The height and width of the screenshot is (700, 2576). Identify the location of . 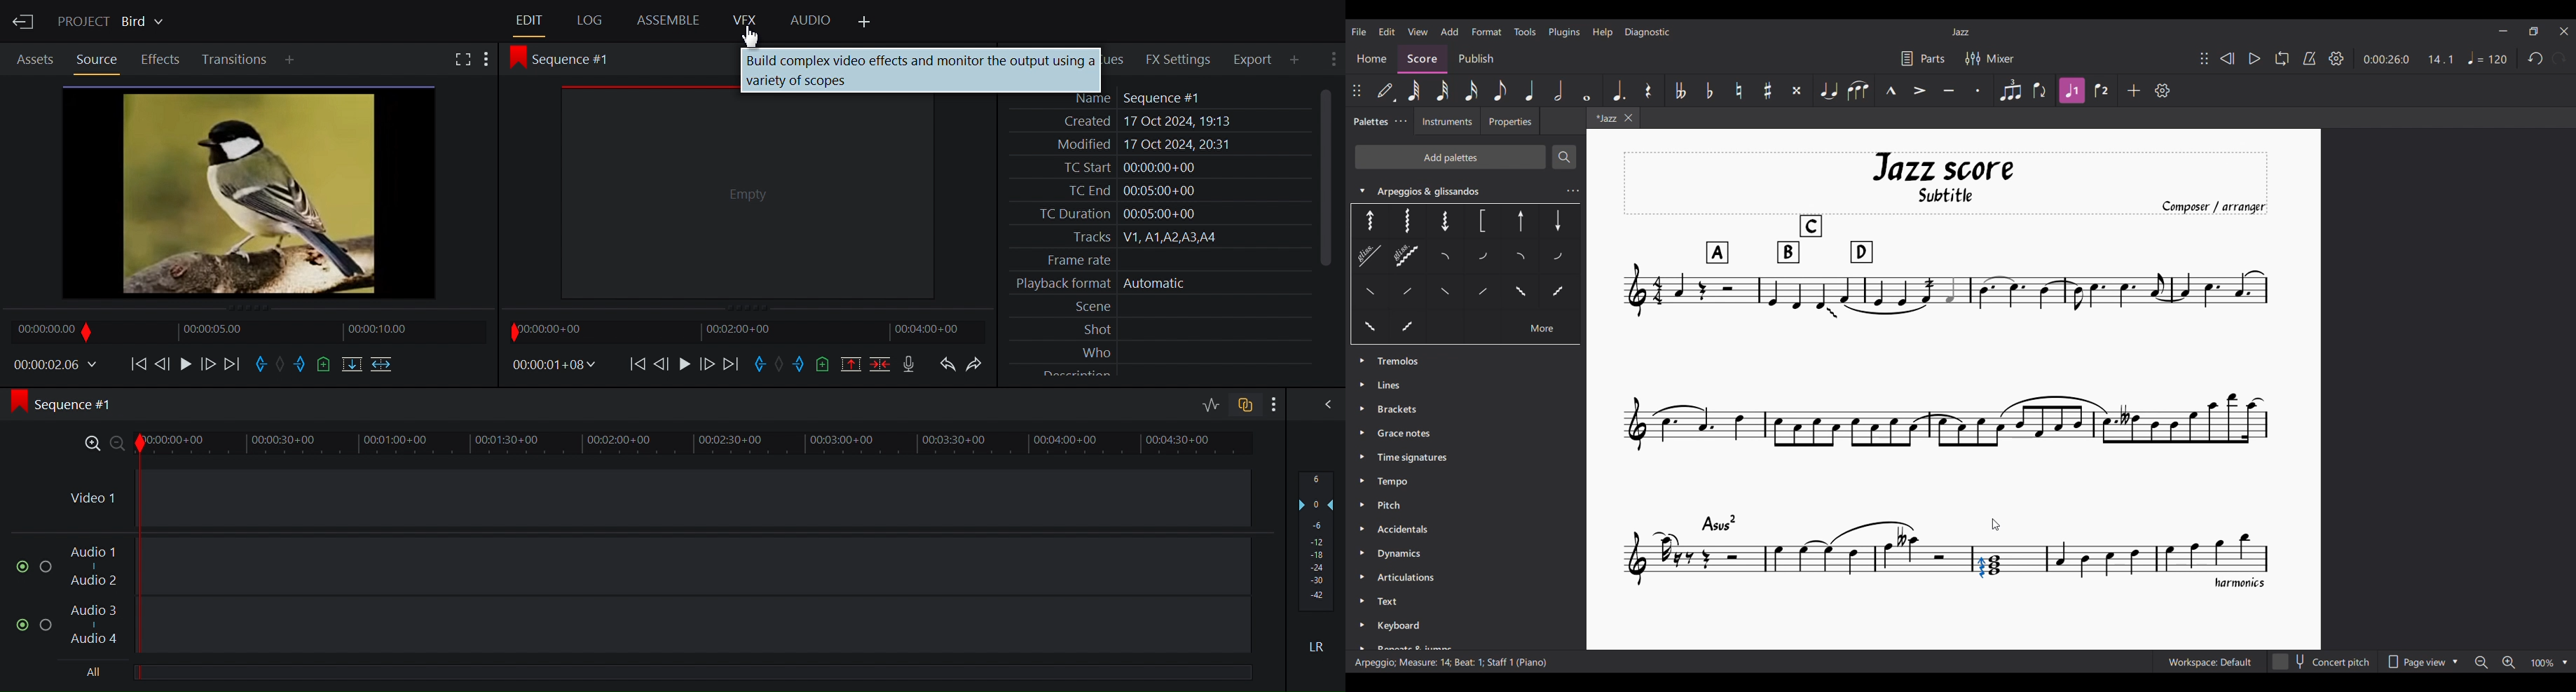
(1406, 254).